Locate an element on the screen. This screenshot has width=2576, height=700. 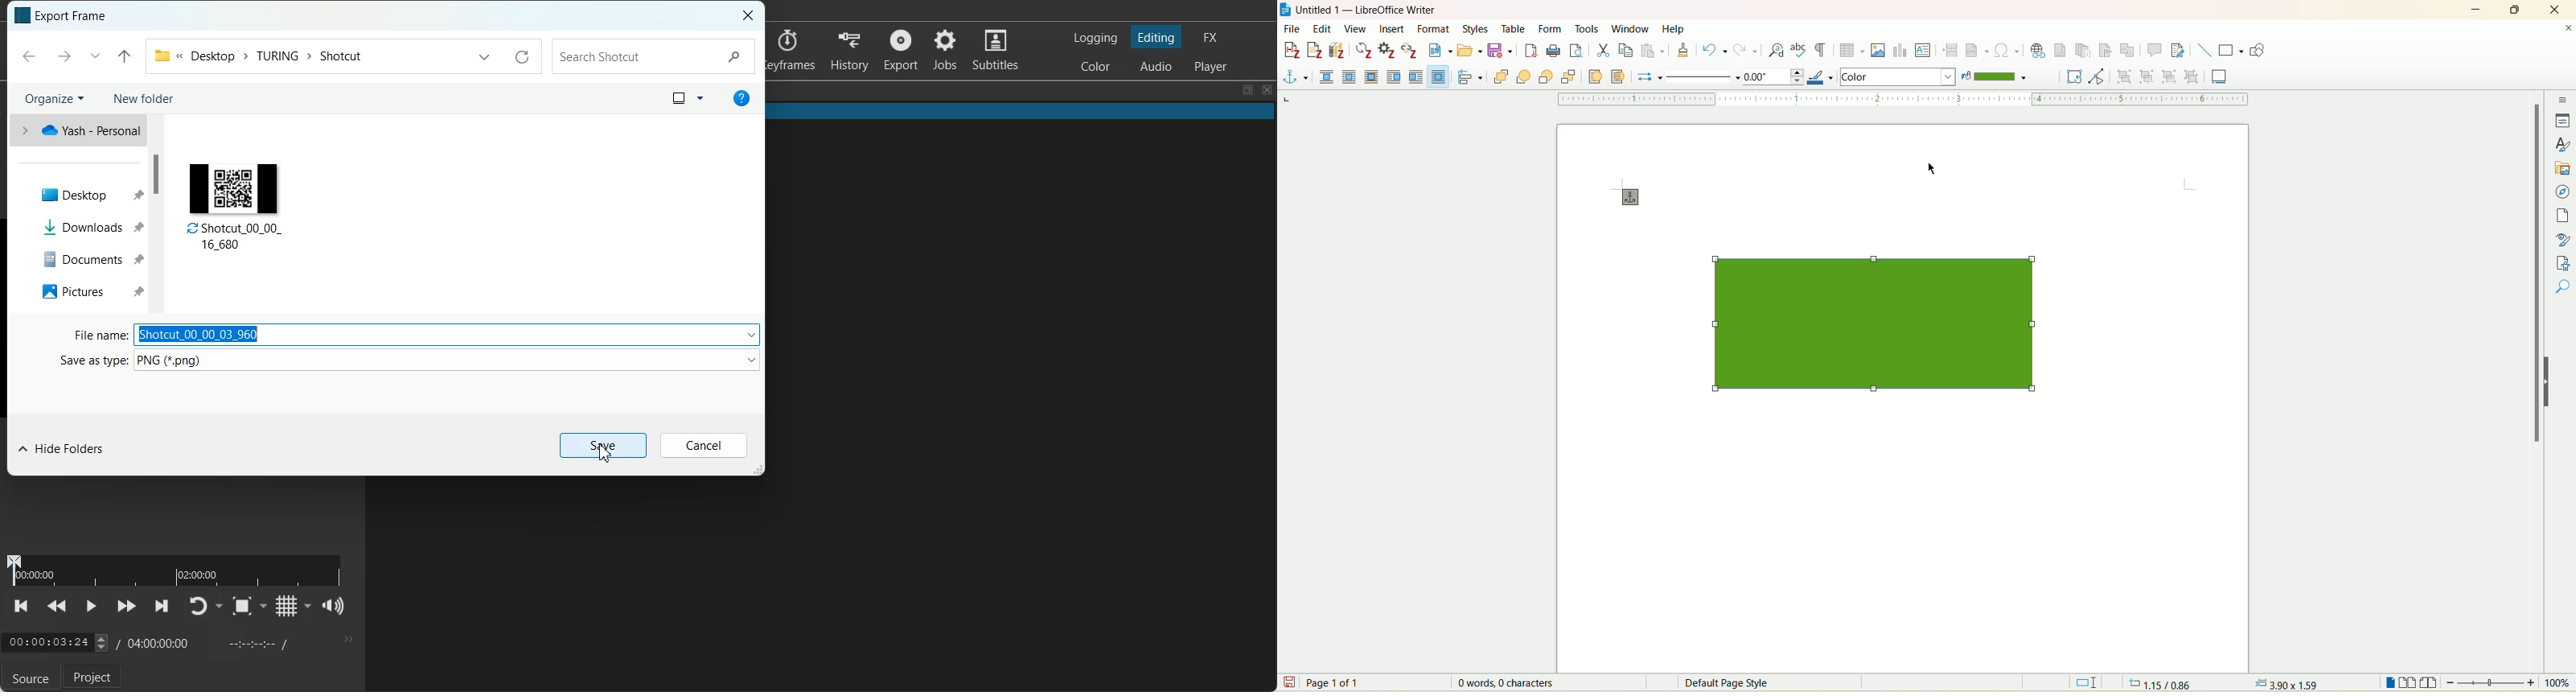
close is located at coordinates (2555, 9).